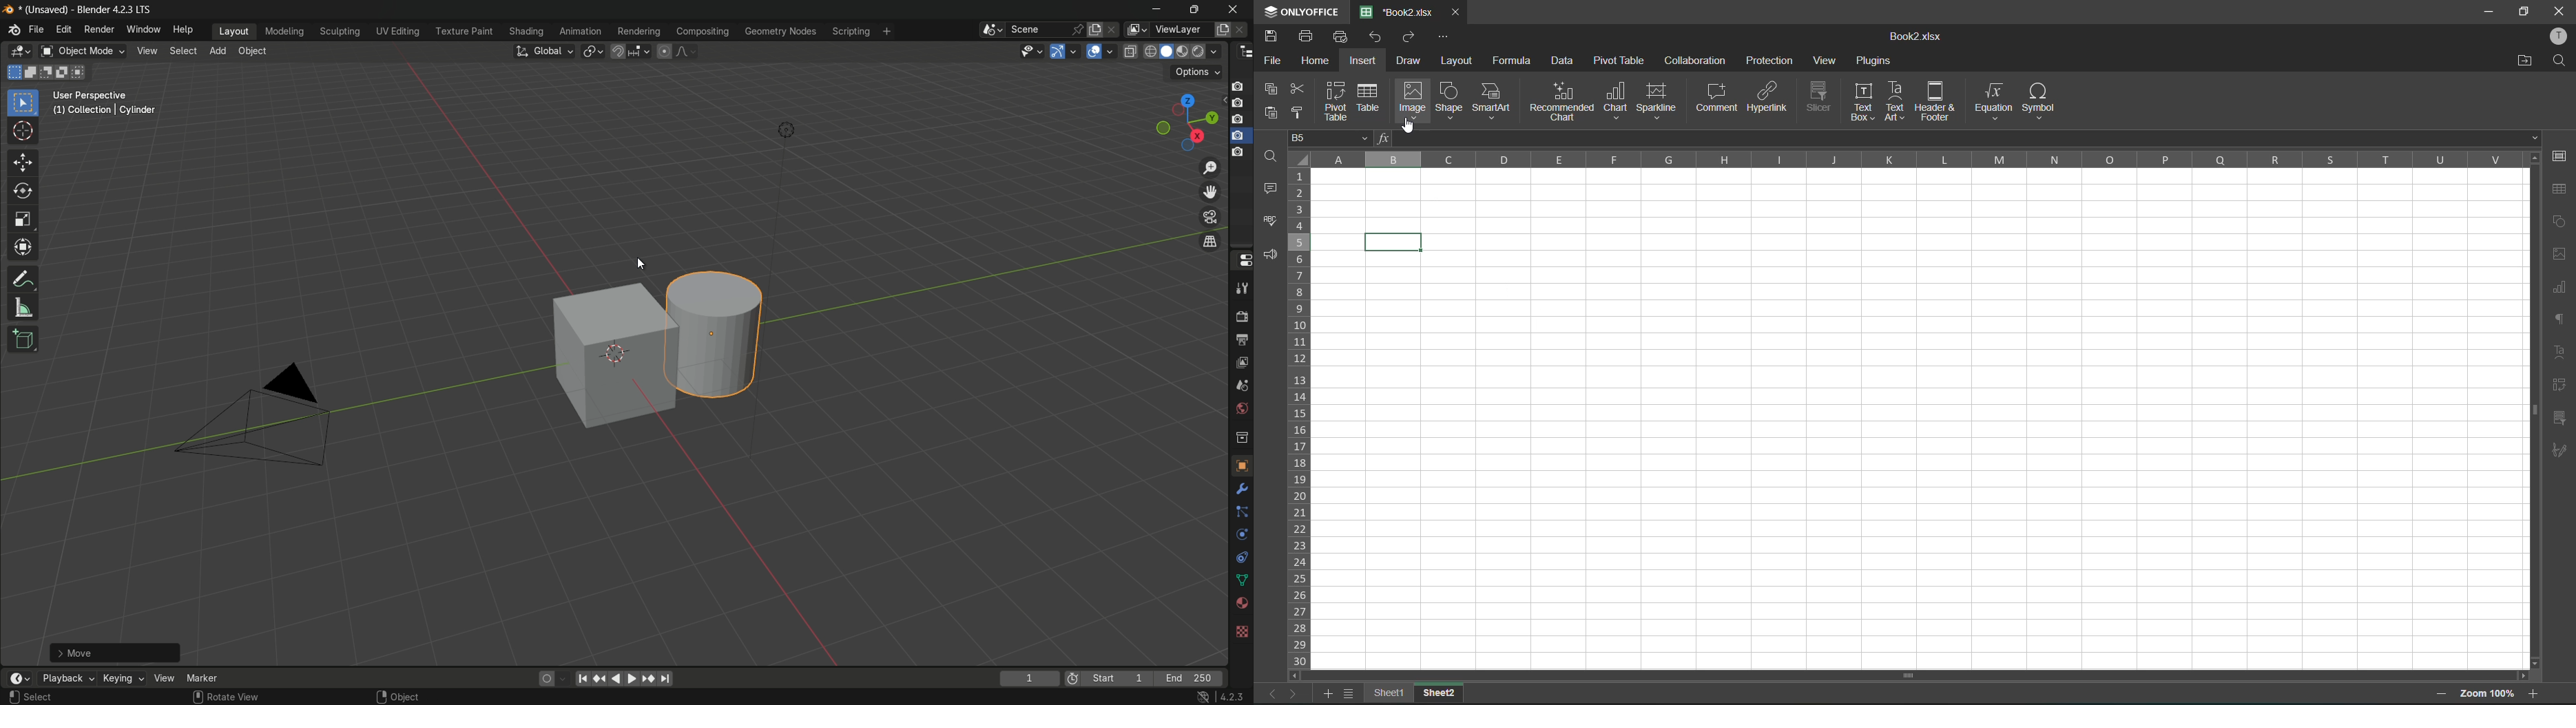 Image resolution: width=2576 pixels, height=728 pixels. I want to click on slicer, so click(1820, 95).